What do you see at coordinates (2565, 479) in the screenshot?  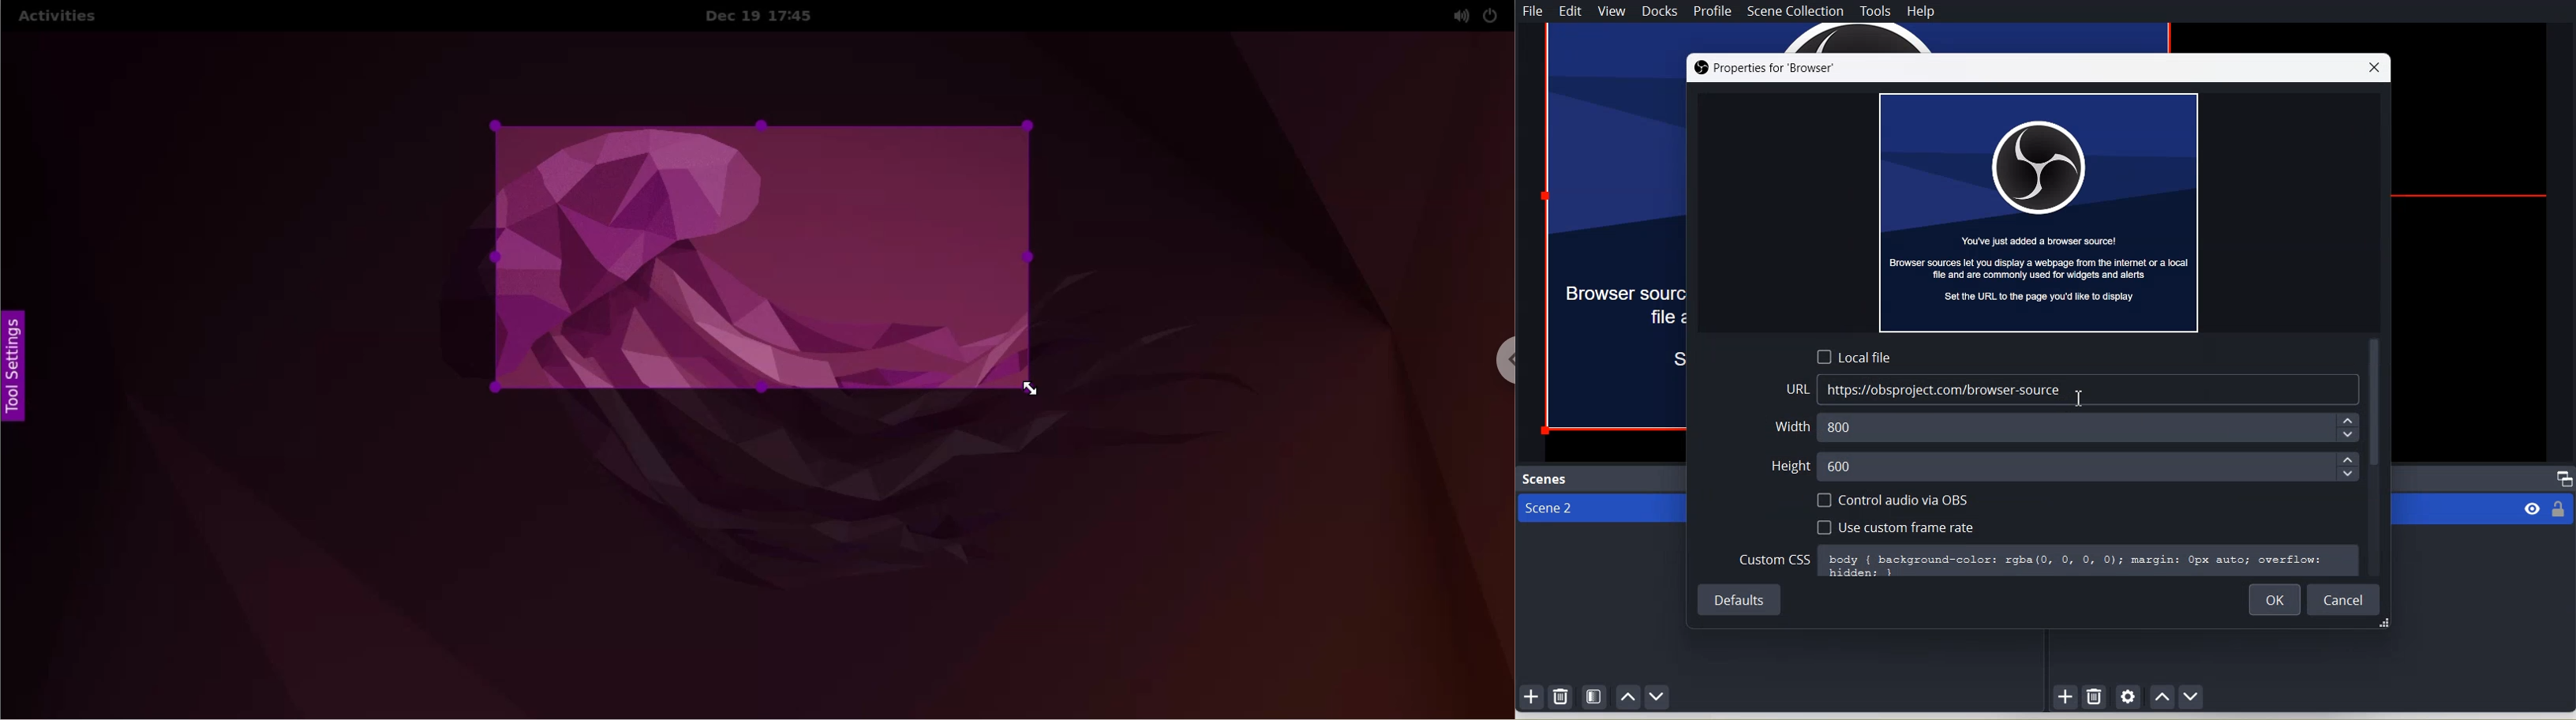 I see `Maximize` at bounding box center [2565, 479].